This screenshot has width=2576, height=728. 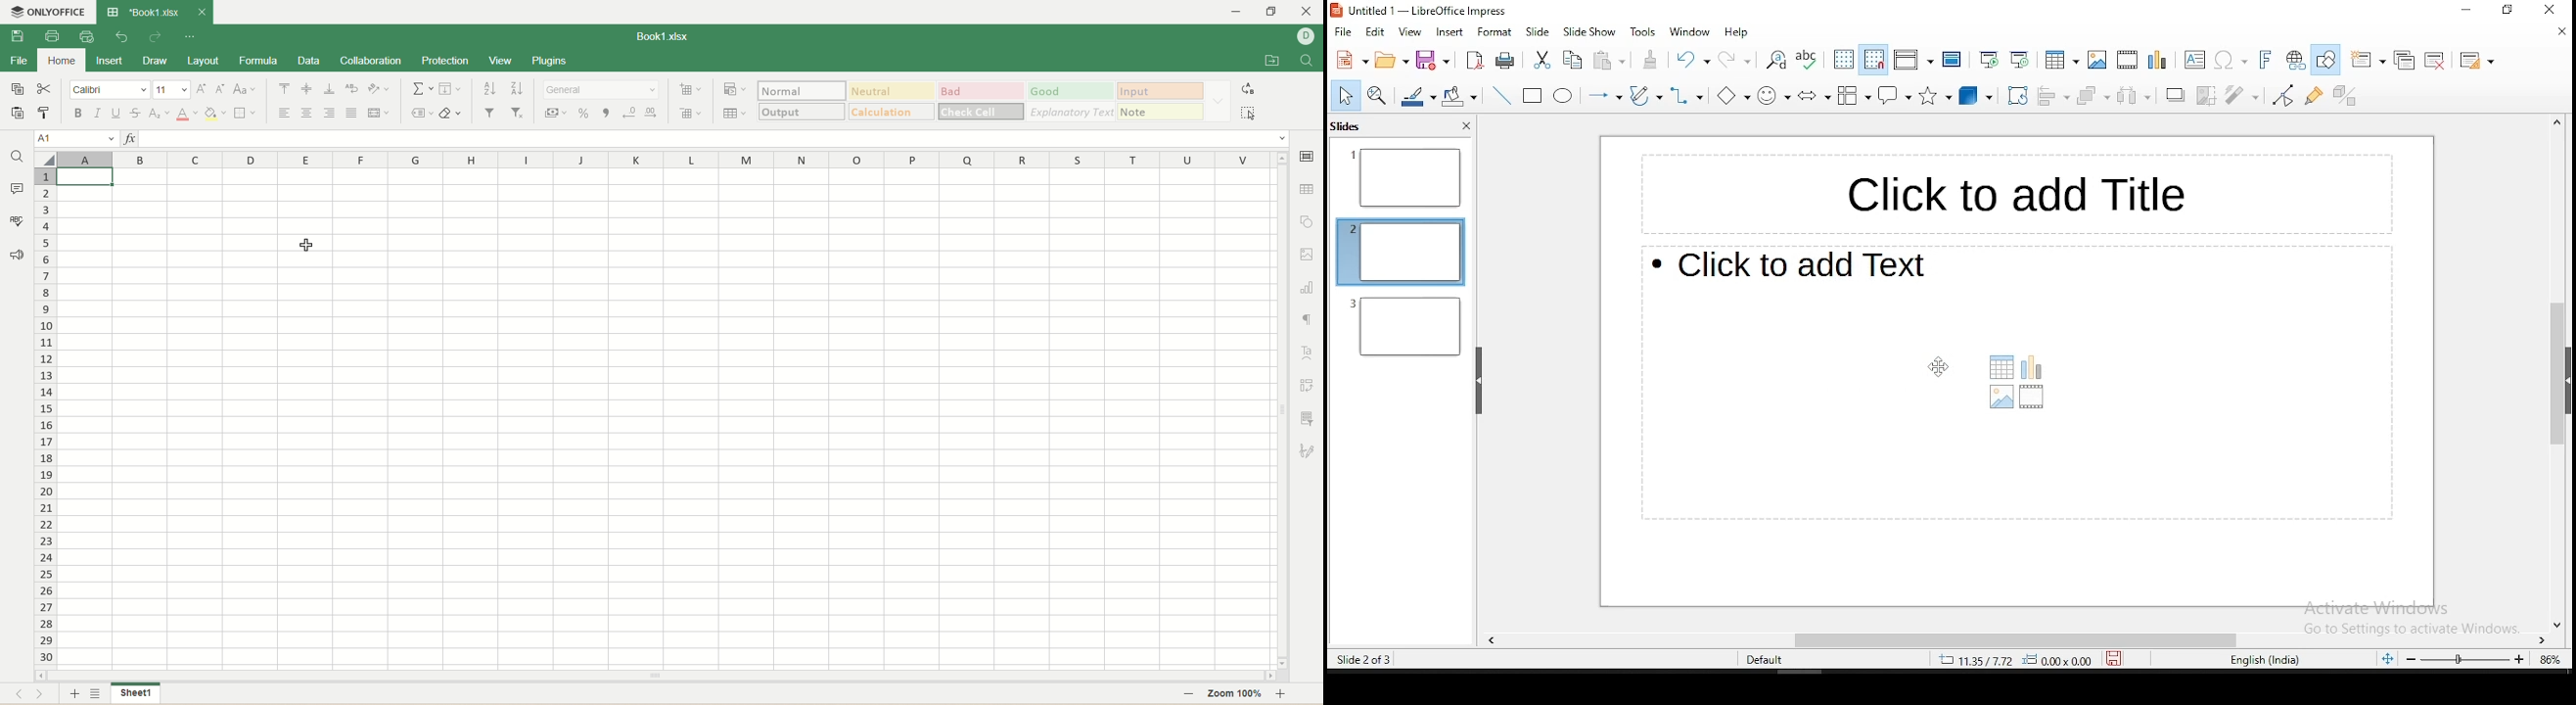 I want to click on select all, so click(x=46, y=160).